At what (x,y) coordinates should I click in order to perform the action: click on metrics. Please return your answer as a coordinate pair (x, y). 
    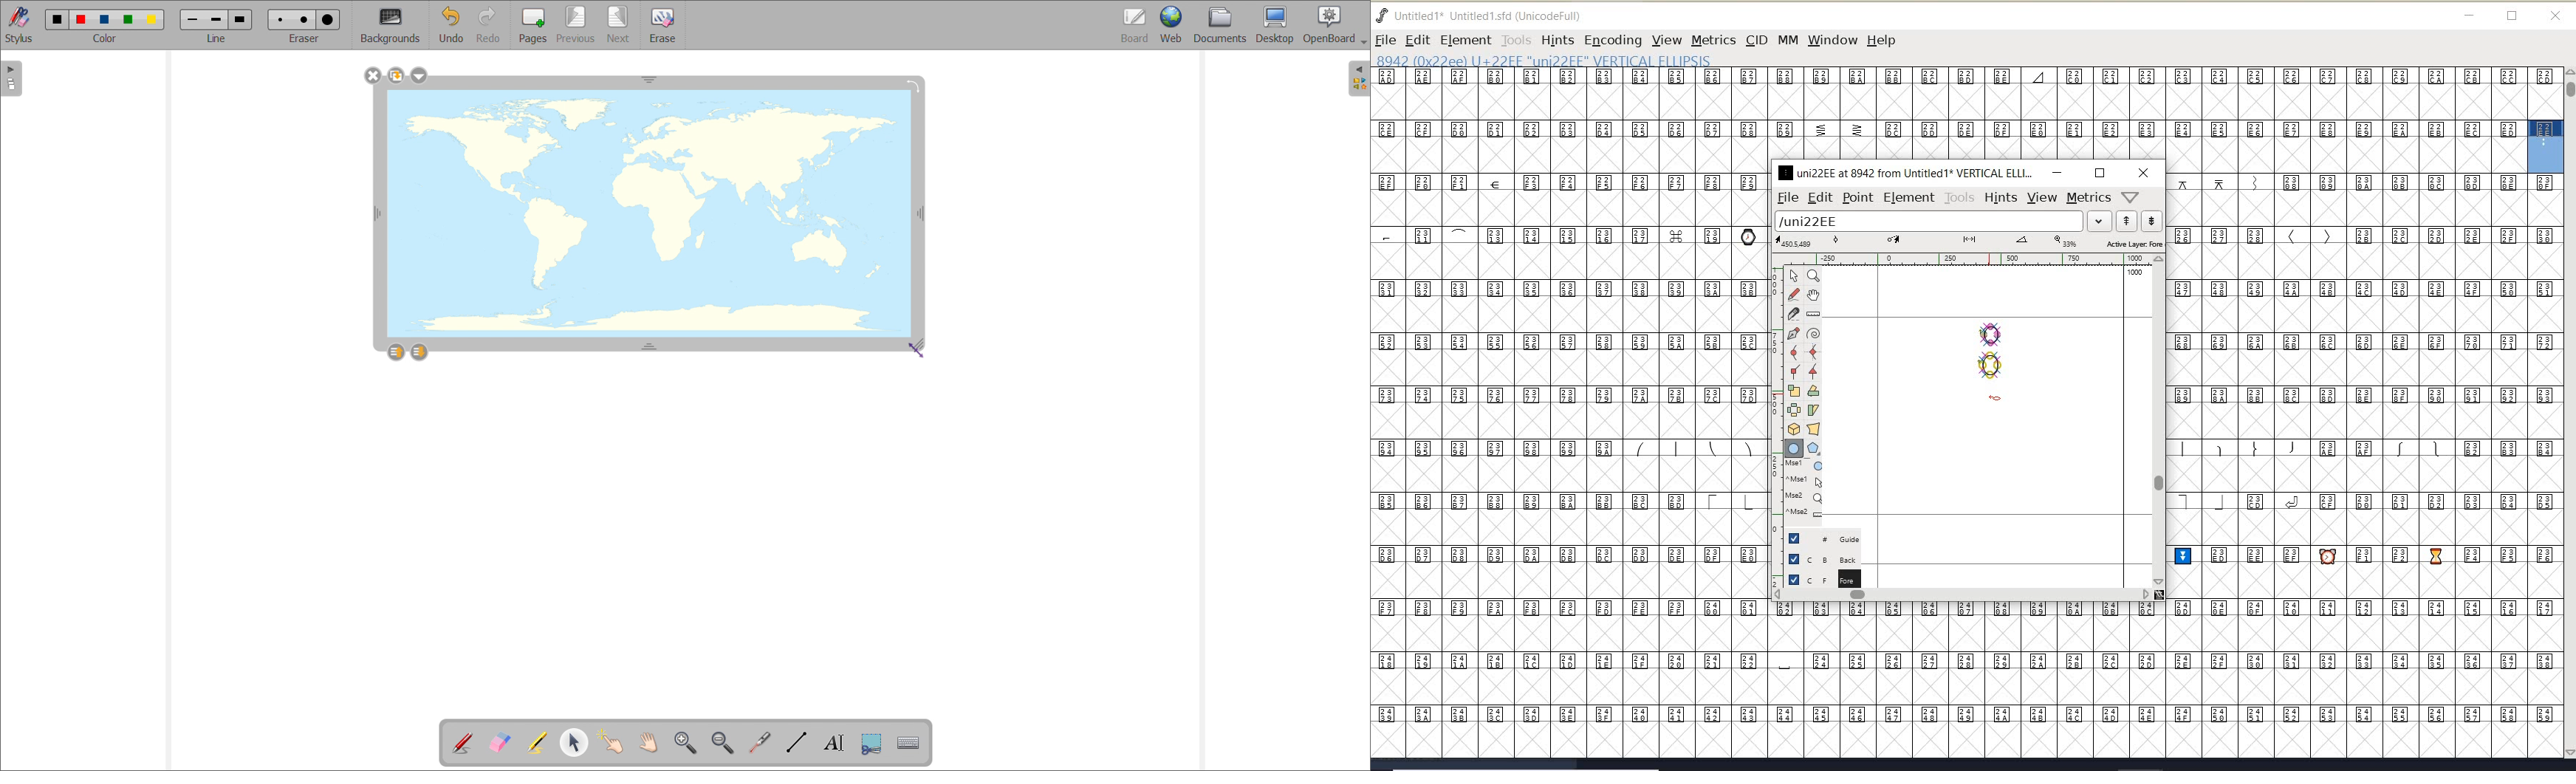
    Looking at the image, I should click on (2089, 198).